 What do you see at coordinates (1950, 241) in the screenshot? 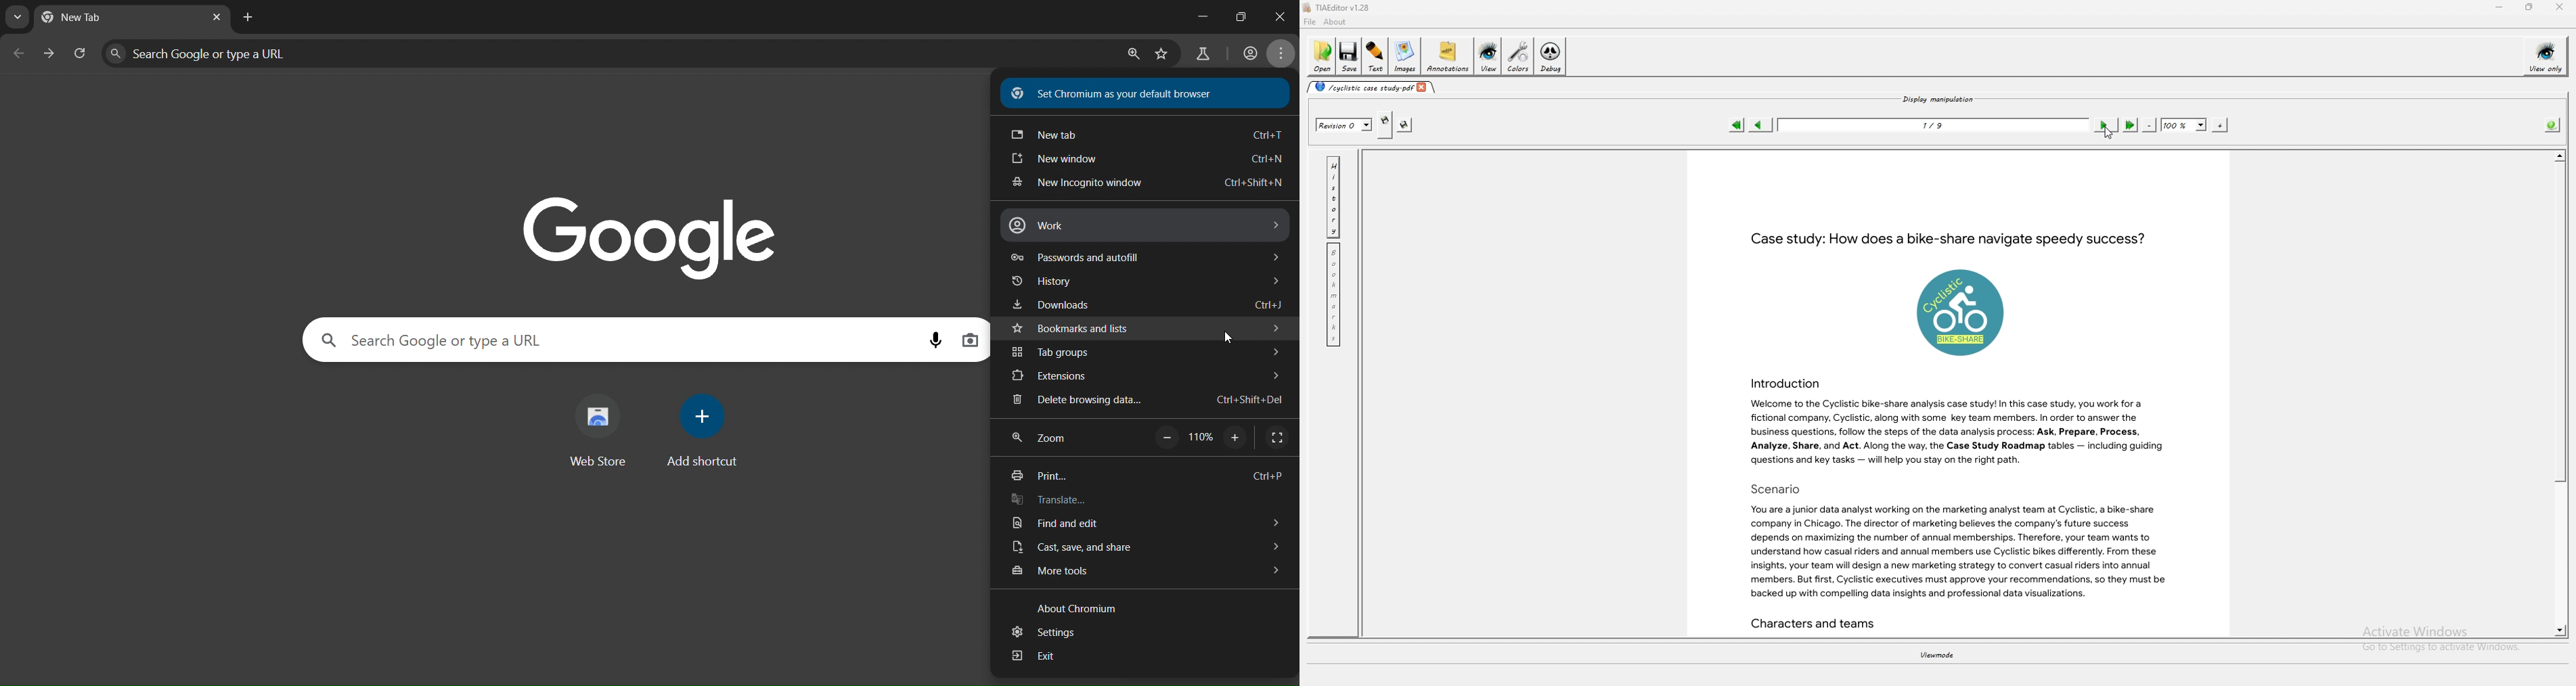
I see `Case study: How does a bike-share navigate speedy success?` at bounding box center [1950, 241].